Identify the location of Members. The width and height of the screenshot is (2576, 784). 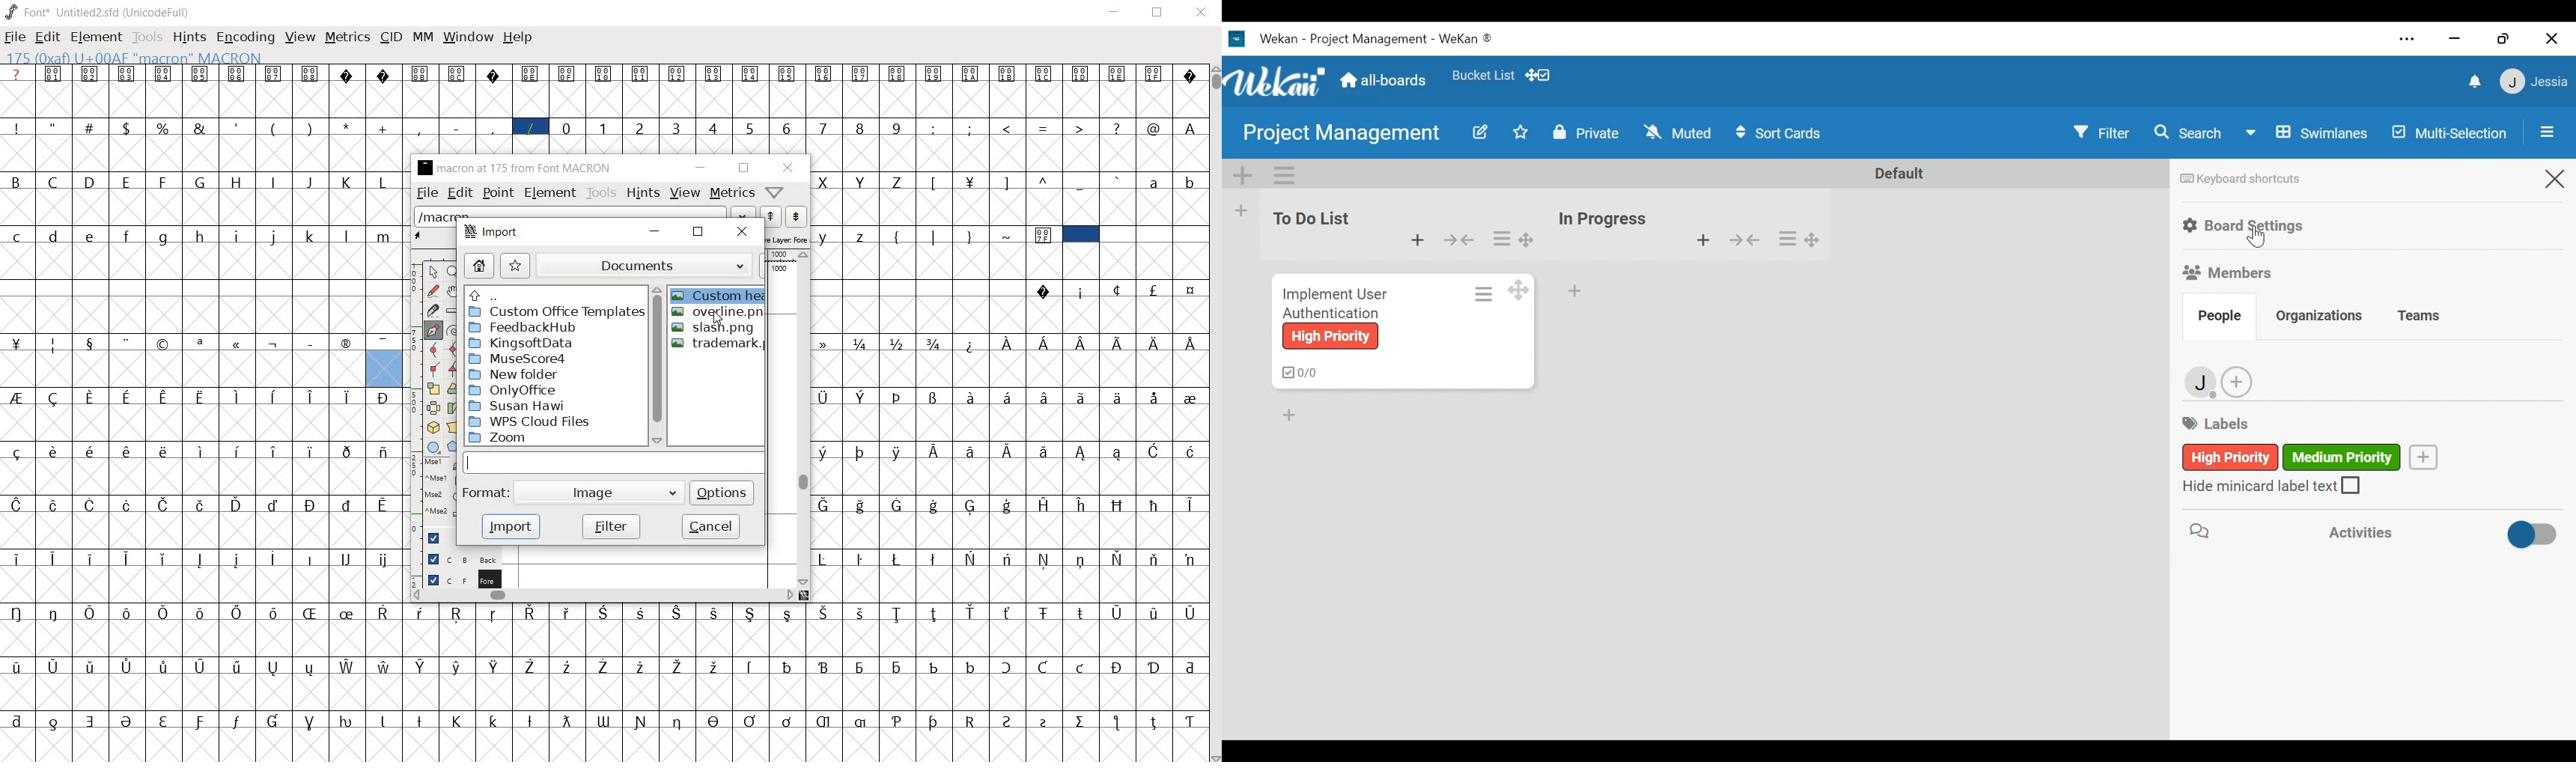
(2230, 272).